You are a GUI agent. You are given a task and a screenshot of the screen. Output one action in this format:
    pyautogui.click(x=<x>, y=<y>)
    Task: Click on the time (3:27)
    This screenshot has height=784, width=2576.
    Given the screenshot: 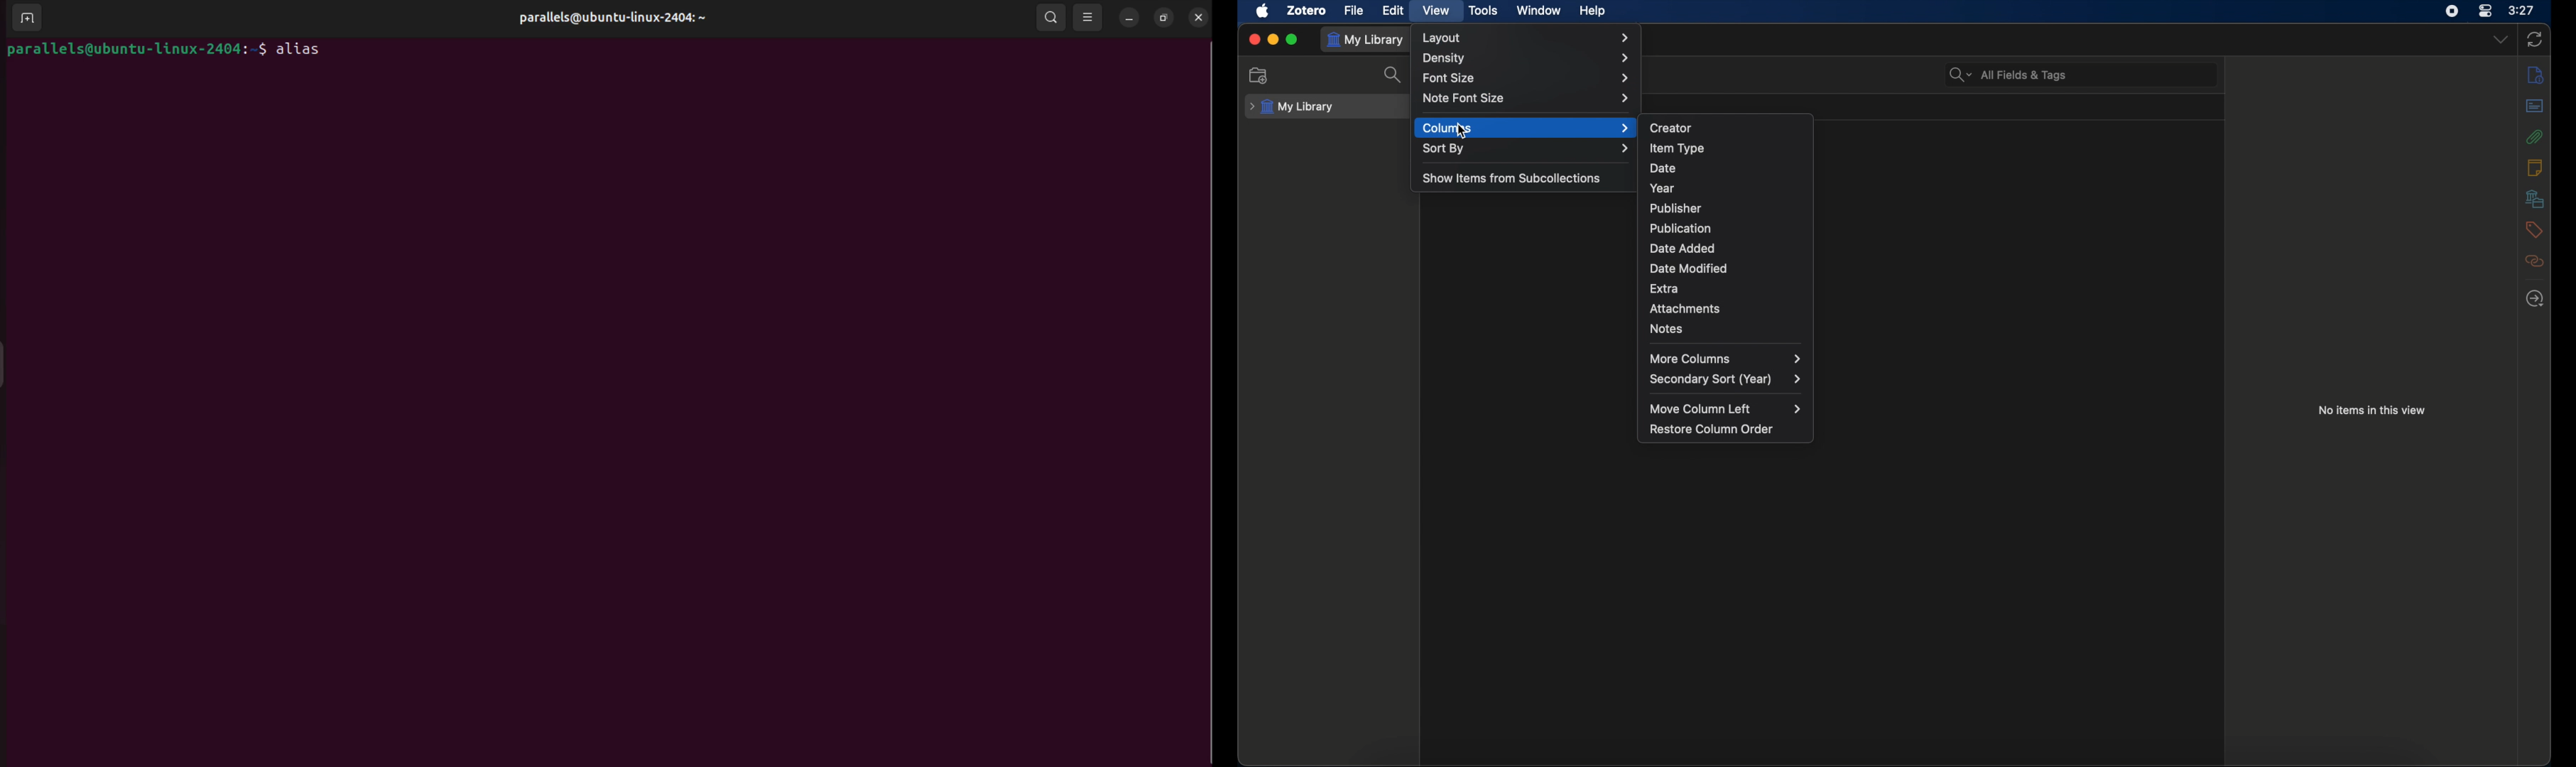 What is the action you would take?
    pyautogui.click(x=2521, y=9)
    